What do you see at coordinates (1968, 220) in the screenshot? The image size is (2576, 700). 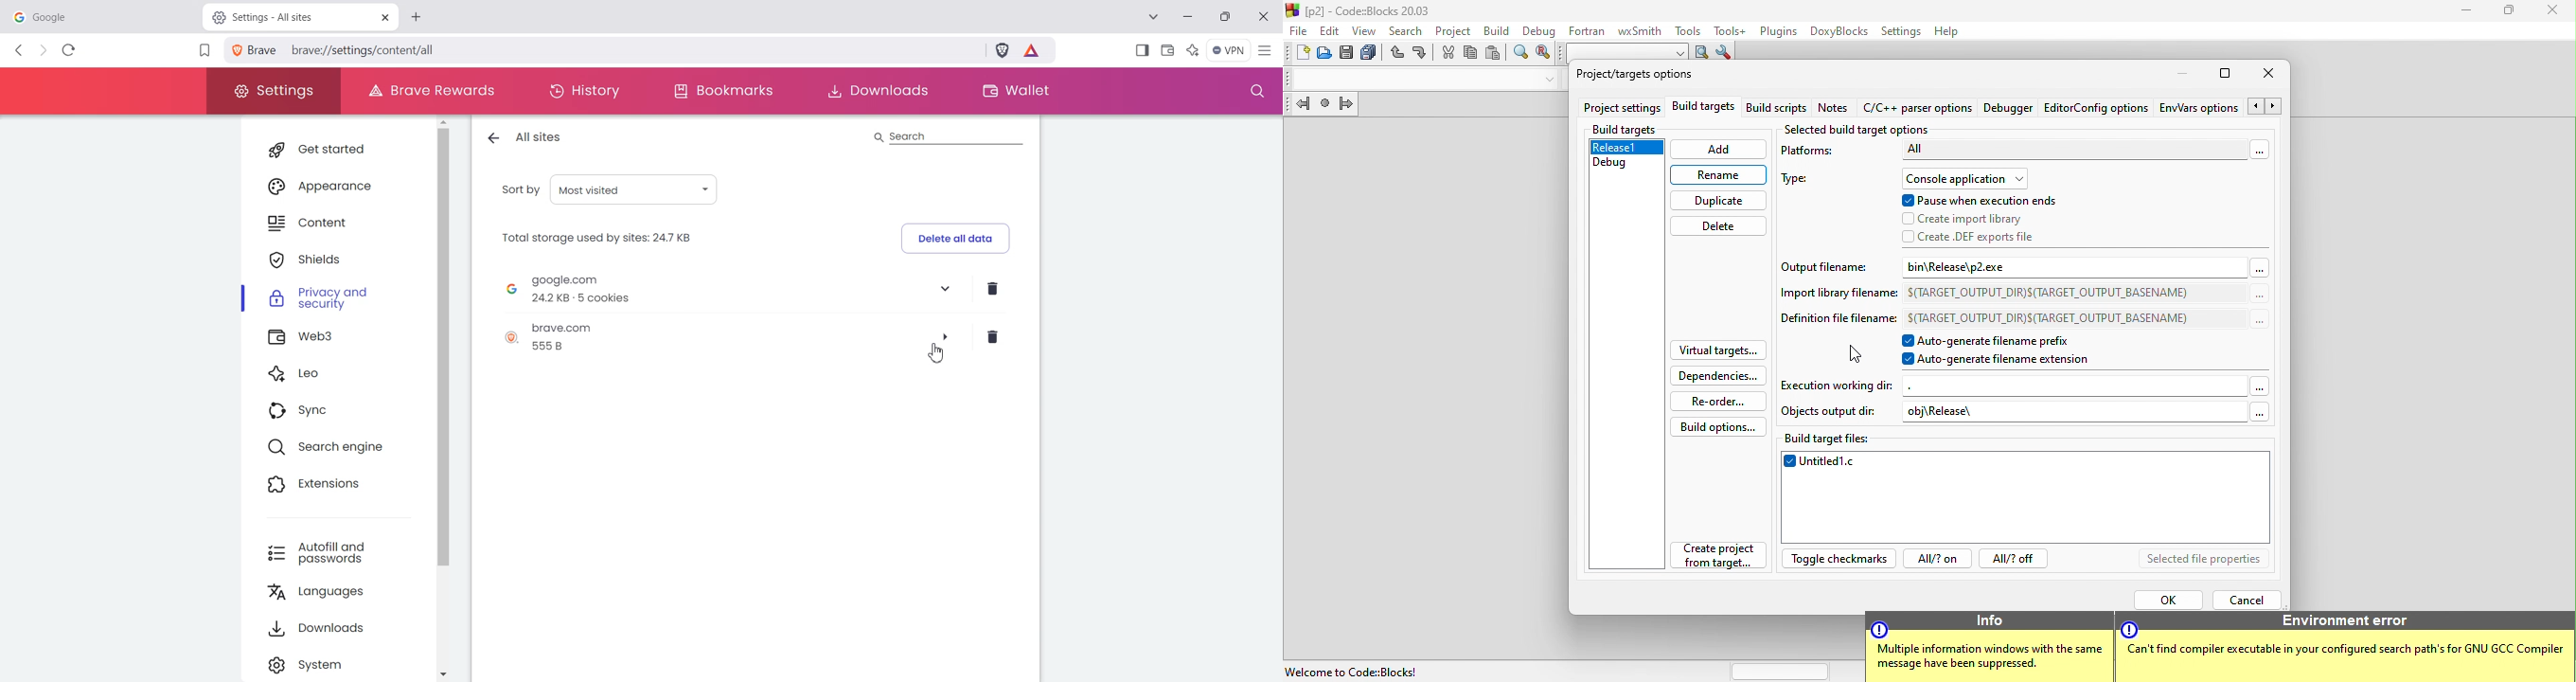 I see `create import library` at bounding box center [1968, 220].